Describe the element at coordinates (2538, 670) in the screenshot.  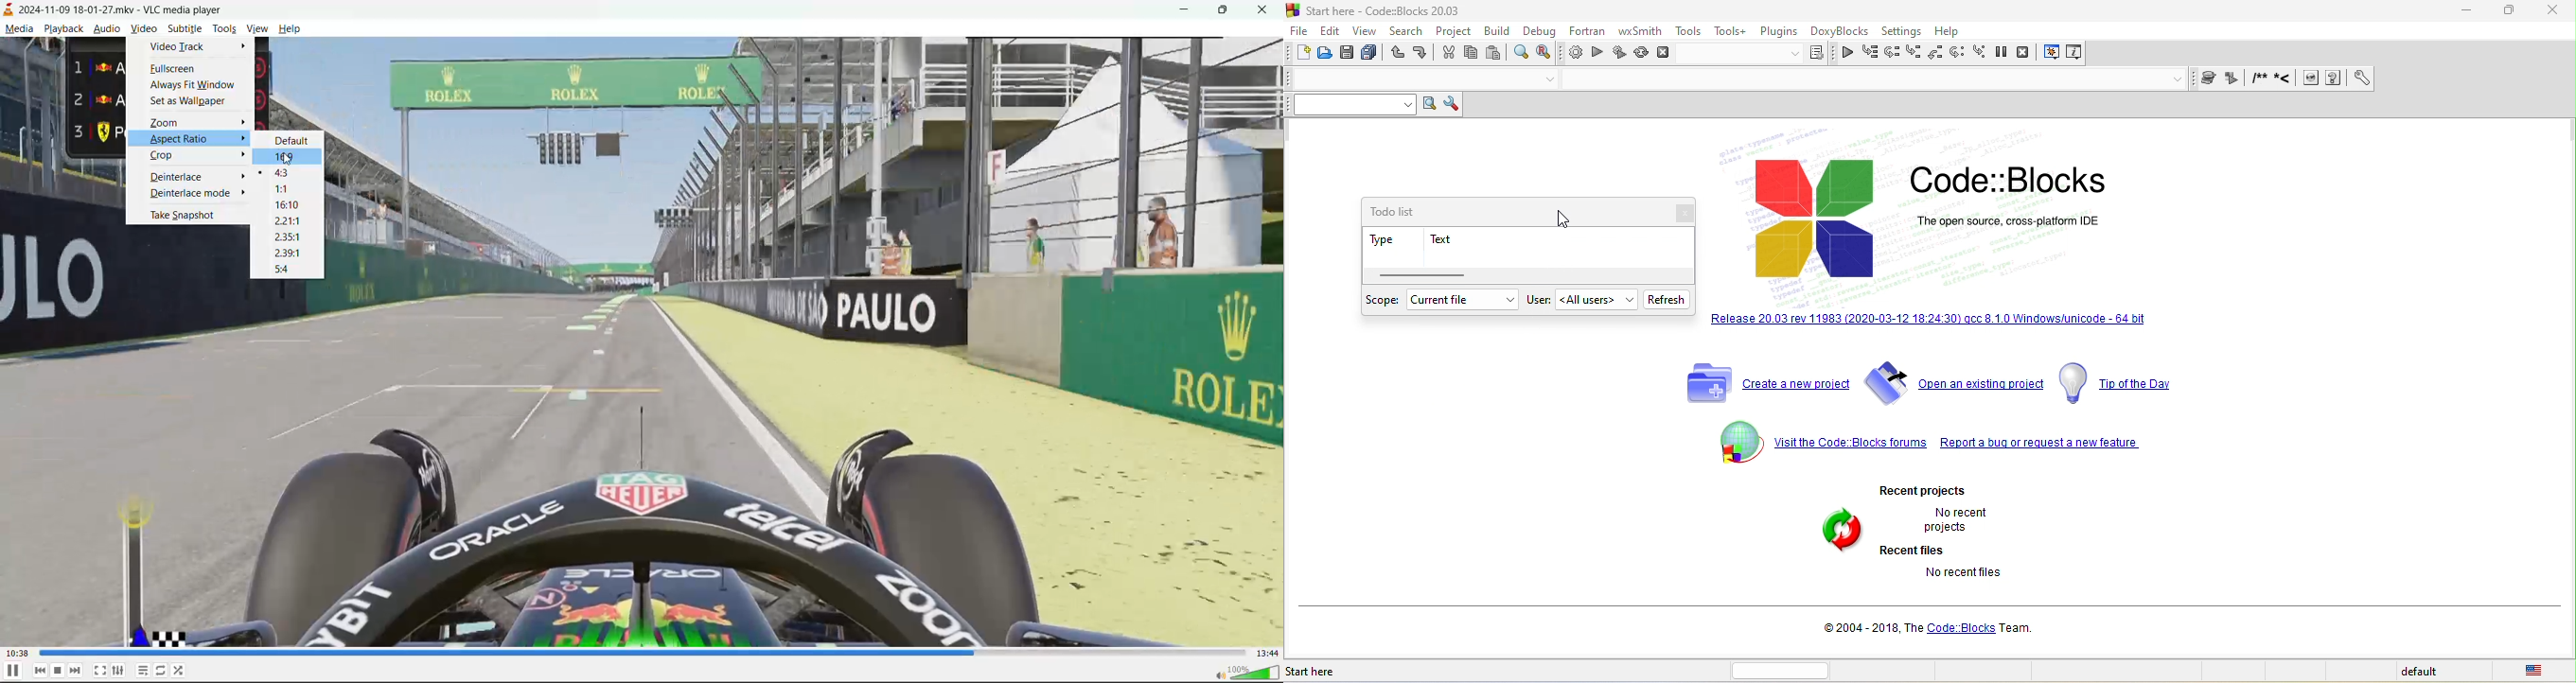
I see `united state` at that location.